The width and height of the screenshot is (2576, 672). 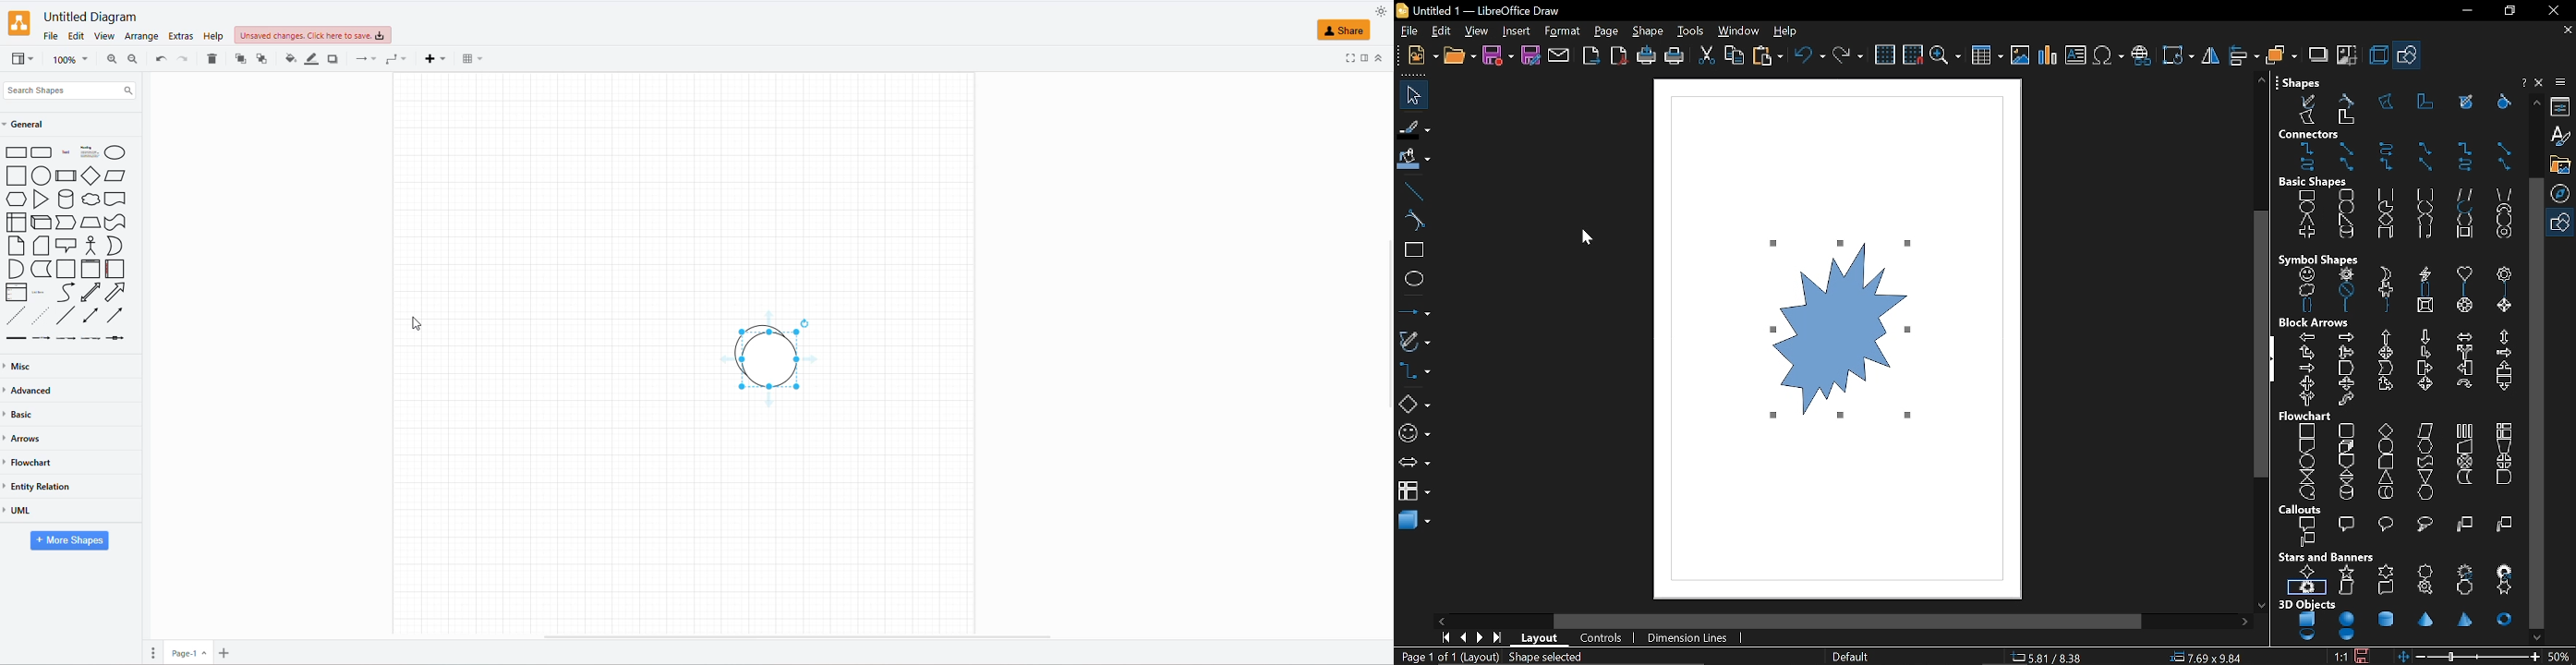 I want to click on print, so click(x=1673, y=56).